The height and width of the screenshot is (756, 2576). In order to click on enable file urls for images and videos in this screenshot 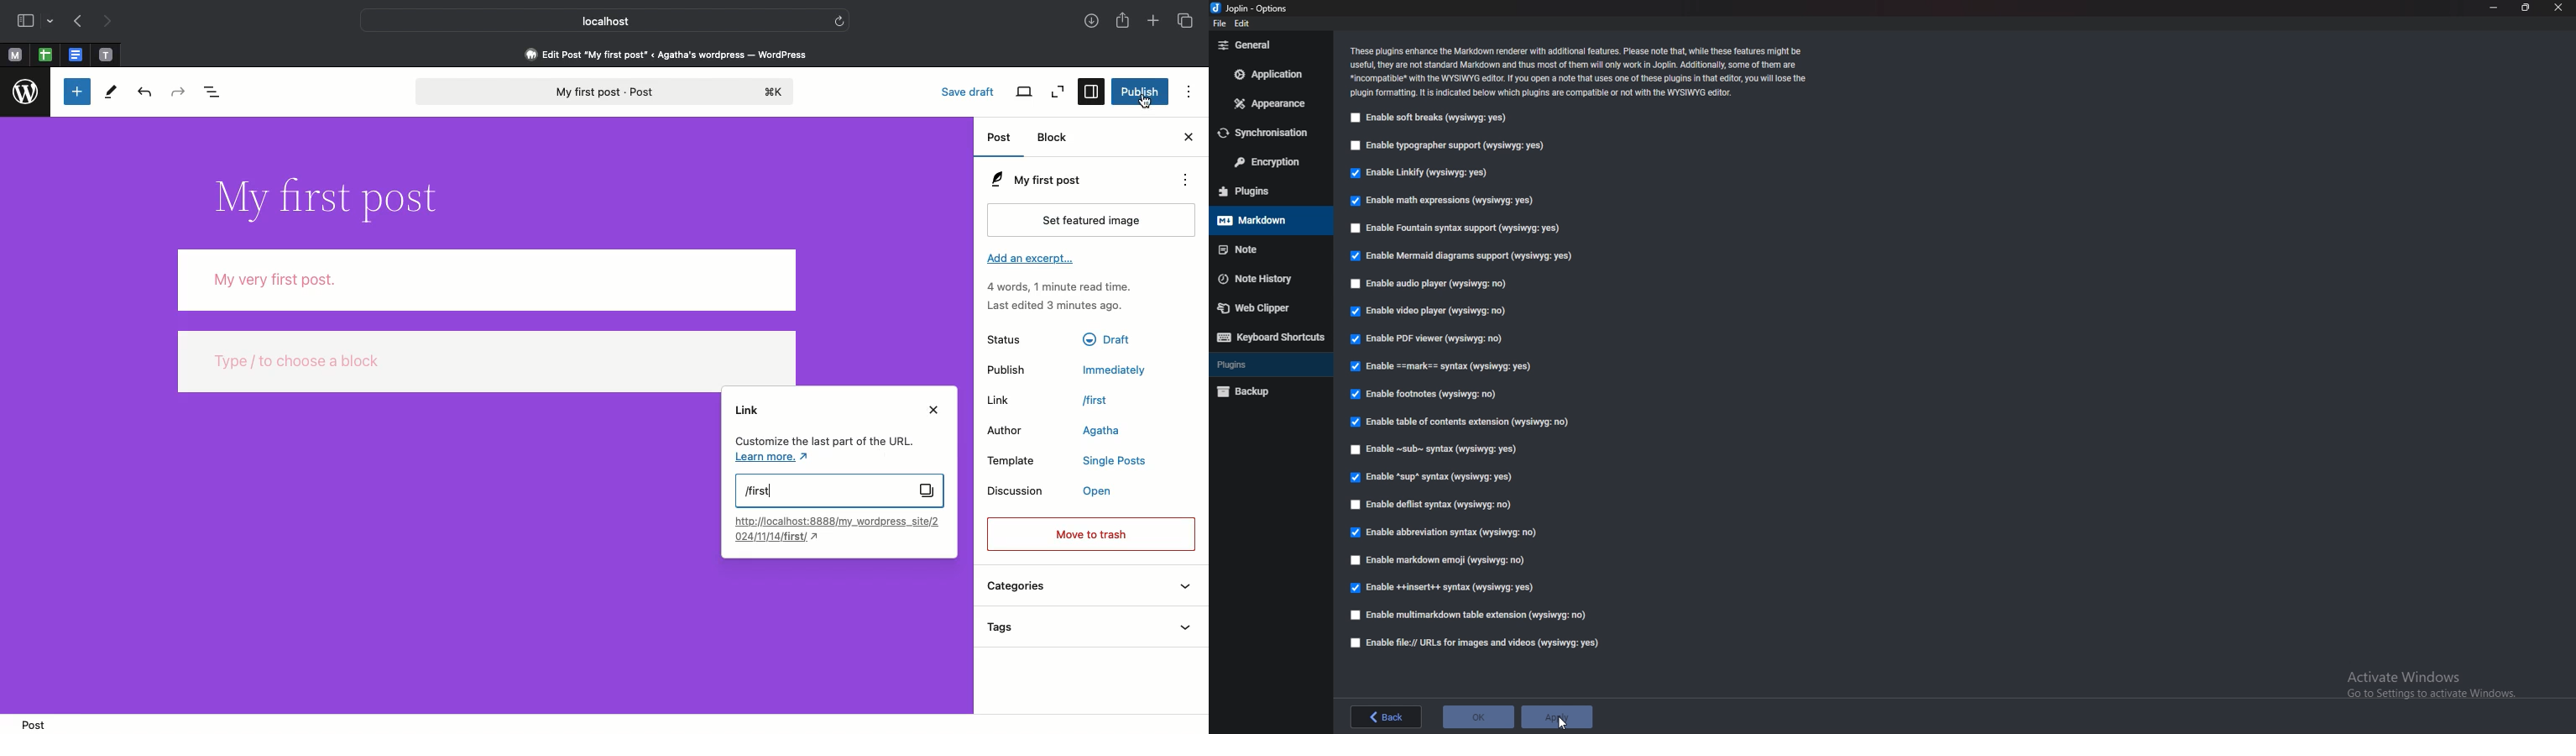, I will do `click(1479, 643)`.